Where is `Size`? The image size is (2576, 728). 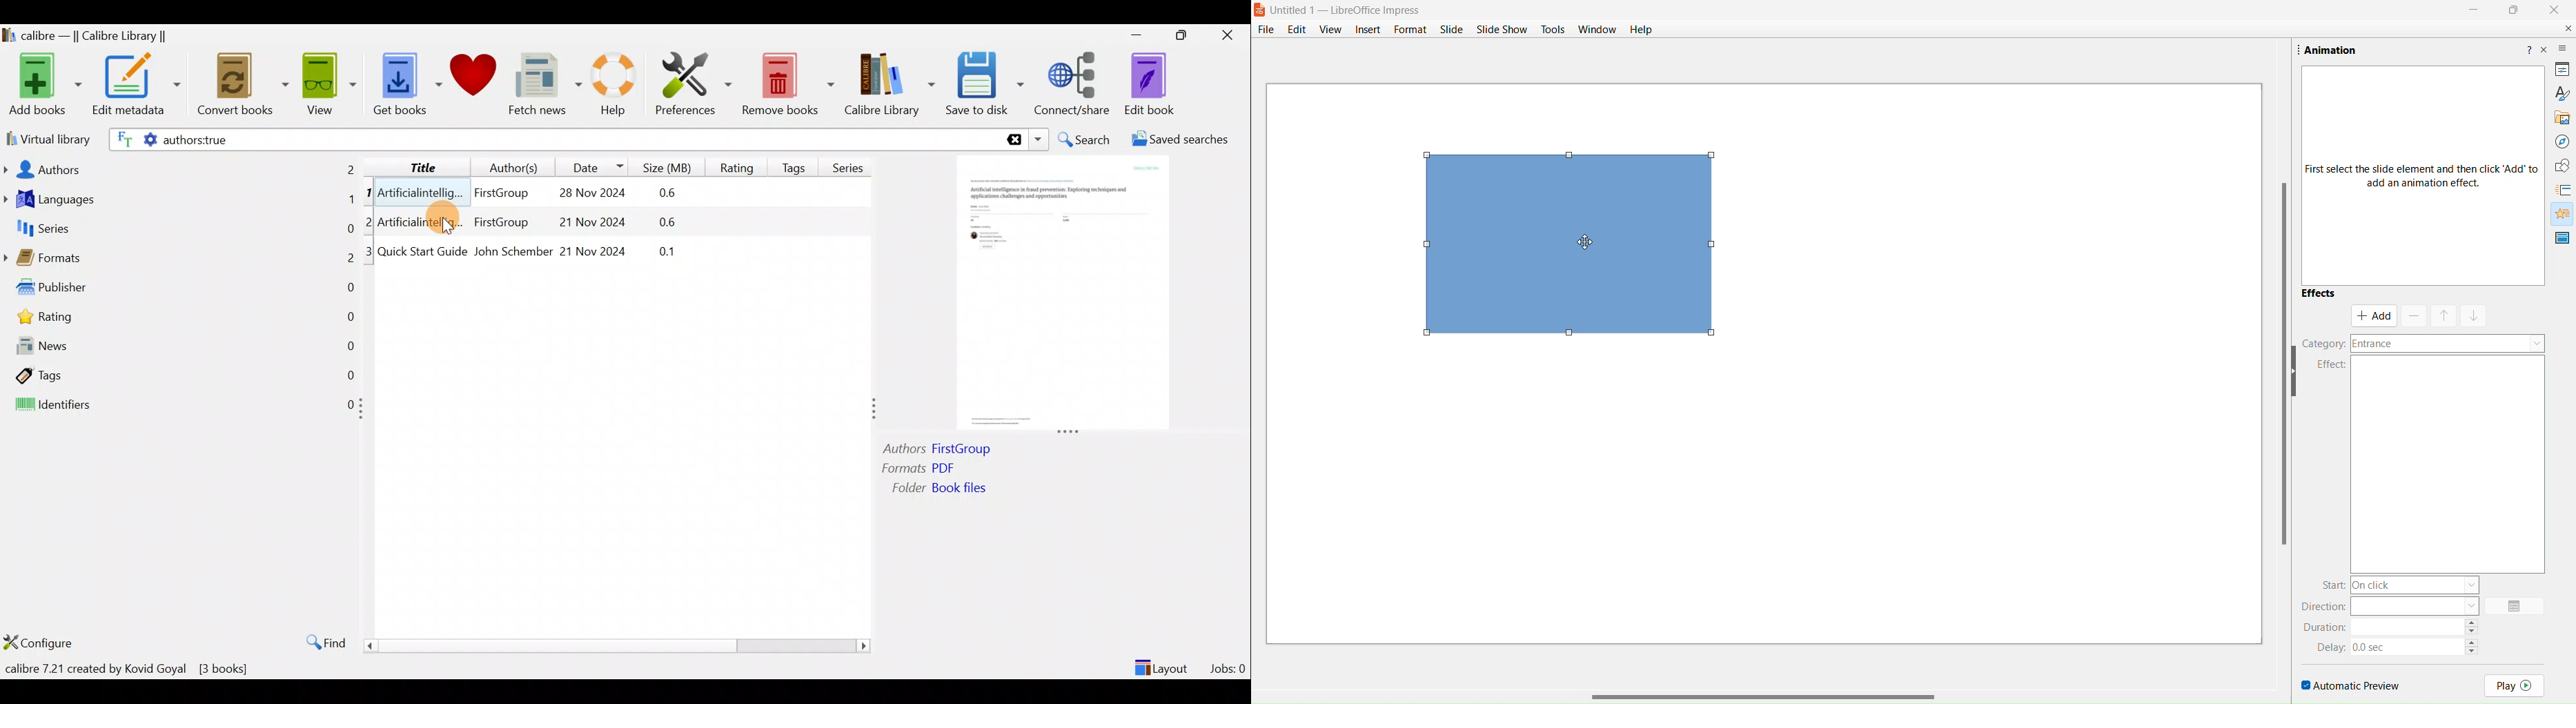 Size is located at coordinates (670, 166).